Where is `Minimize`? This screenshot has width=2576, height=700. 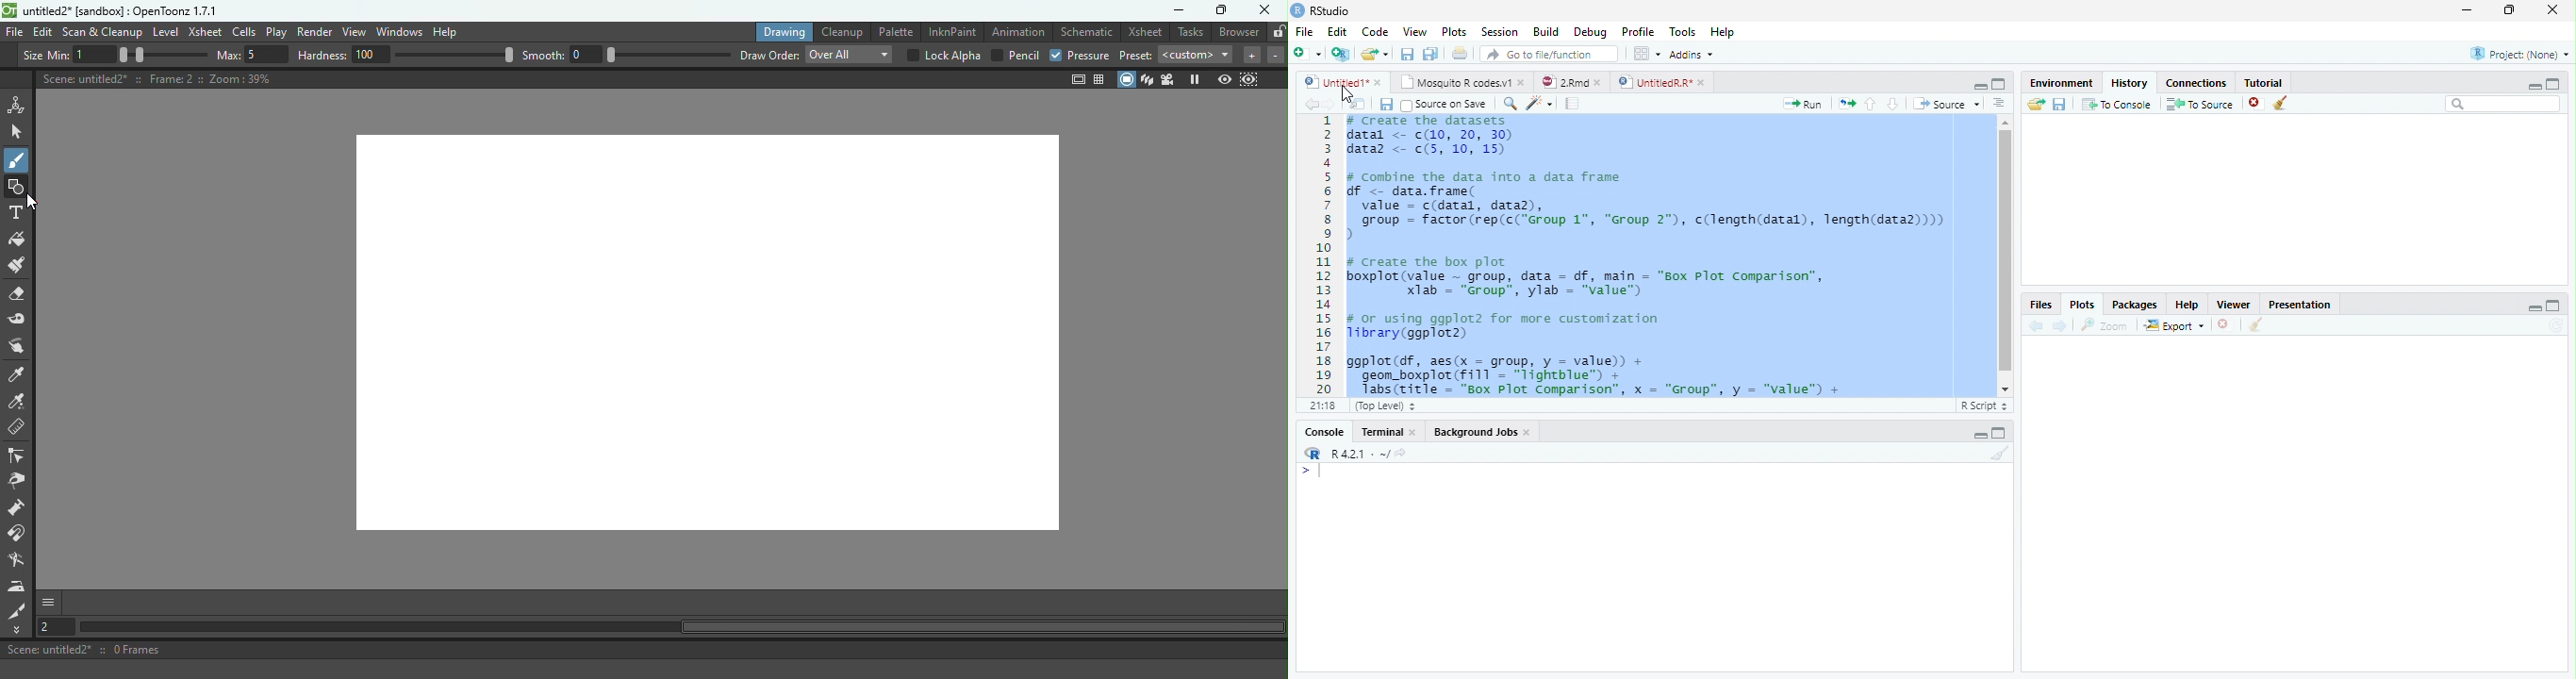 Minimize is located at coordinates (1979, 436).